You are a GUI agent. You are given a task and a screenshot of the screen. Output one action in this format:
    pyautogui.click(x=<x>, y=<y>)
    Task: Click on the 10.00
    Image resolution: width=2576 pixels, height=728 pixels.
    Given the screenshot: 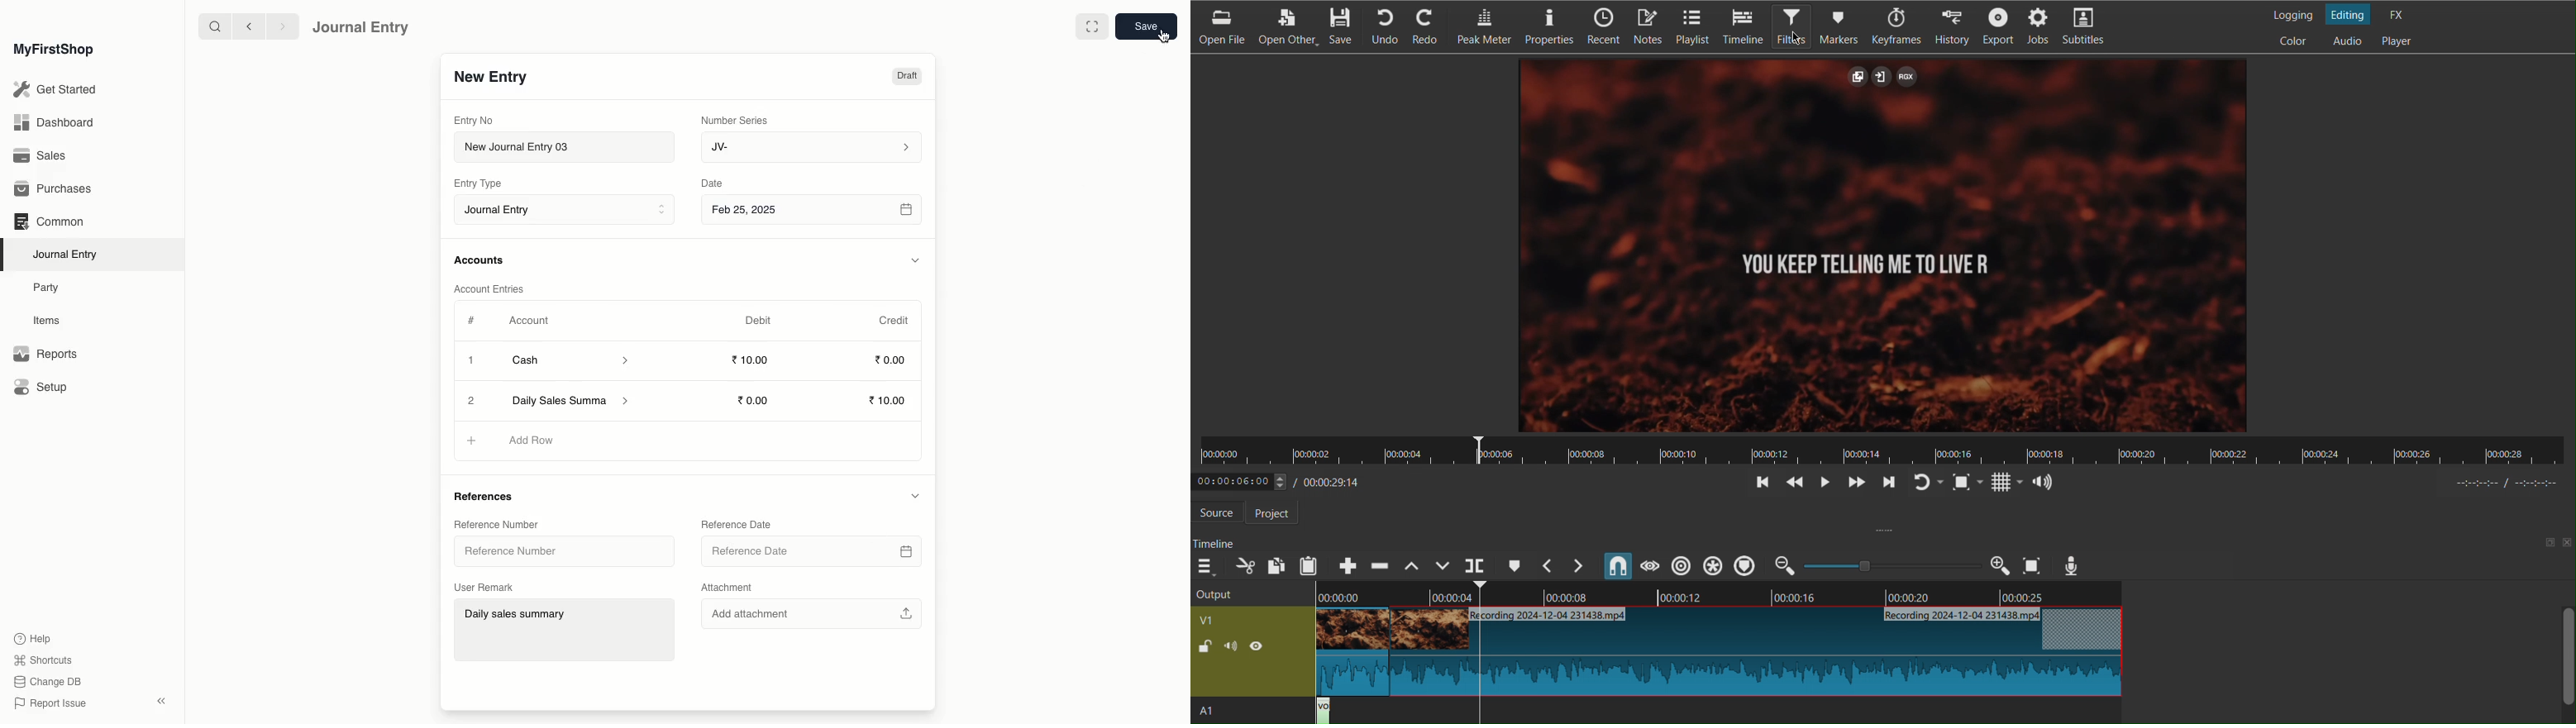 What is the action you would take?
    pyautogui.click(x=755, y=360)
    